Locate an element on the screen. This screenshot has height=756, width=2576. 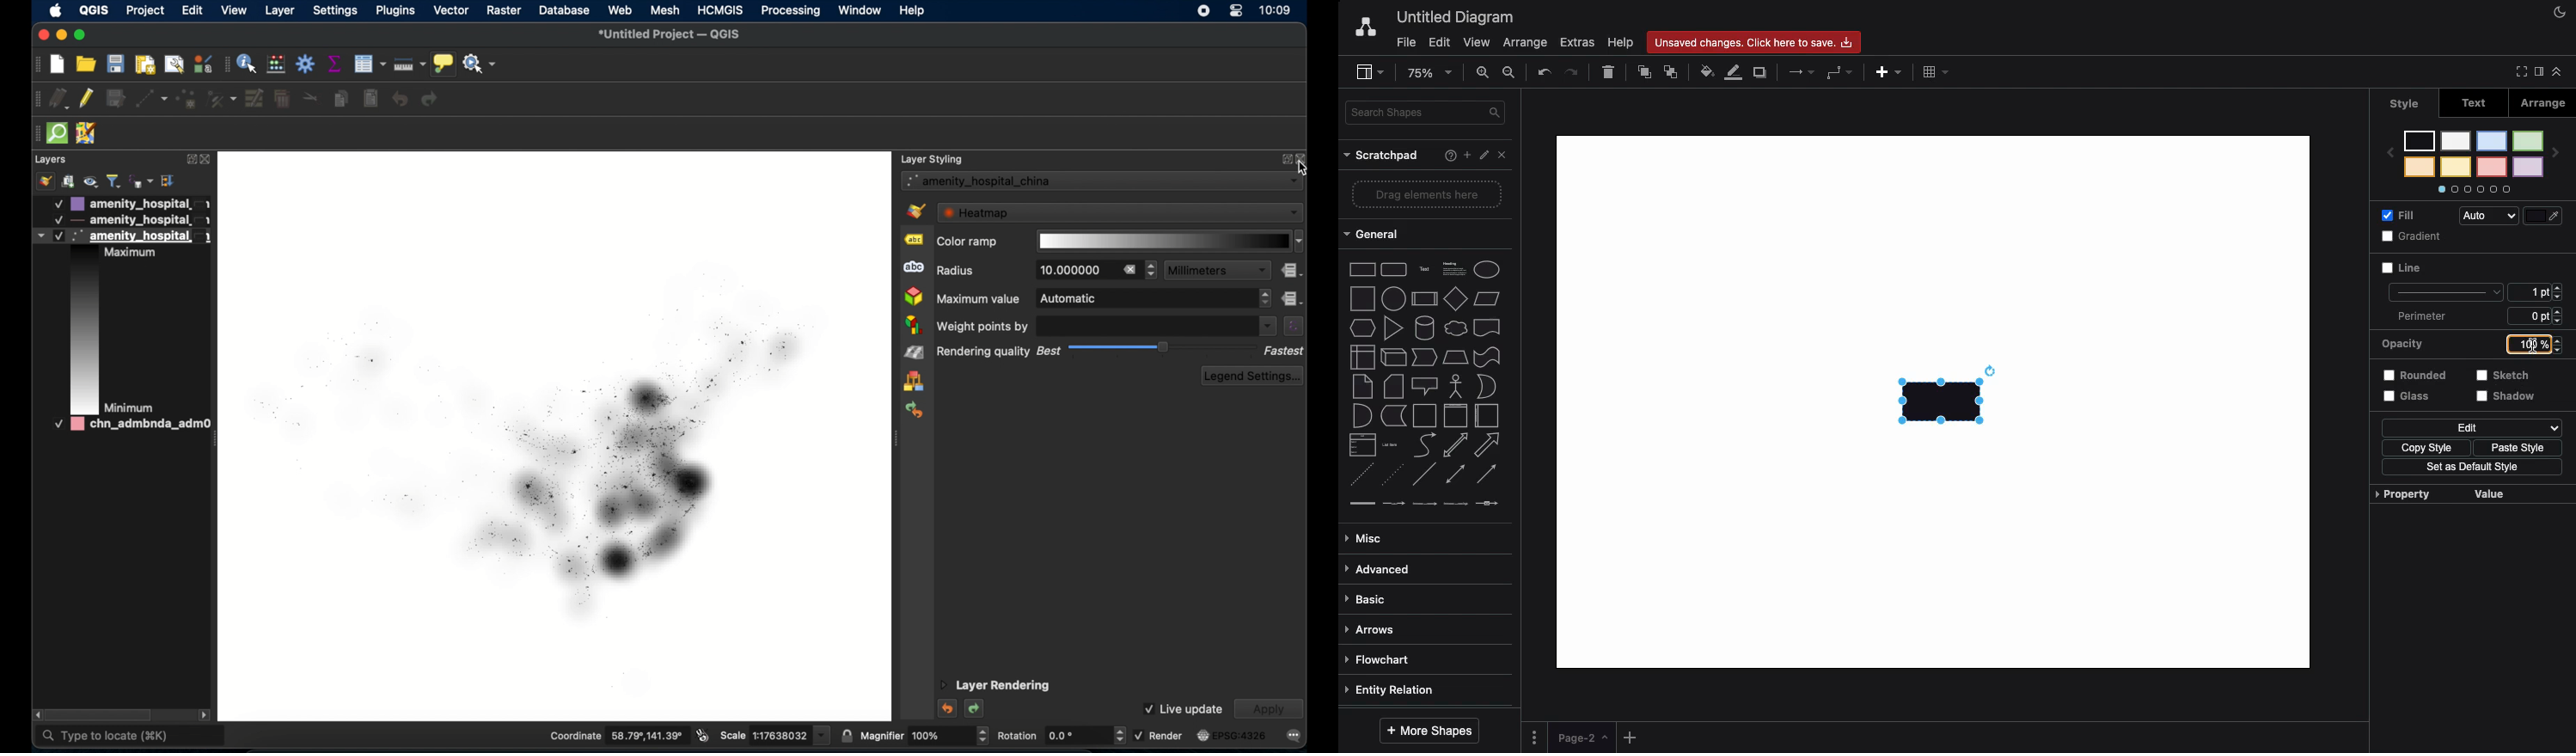
digitize with segment is located at coordinates (151, 100).